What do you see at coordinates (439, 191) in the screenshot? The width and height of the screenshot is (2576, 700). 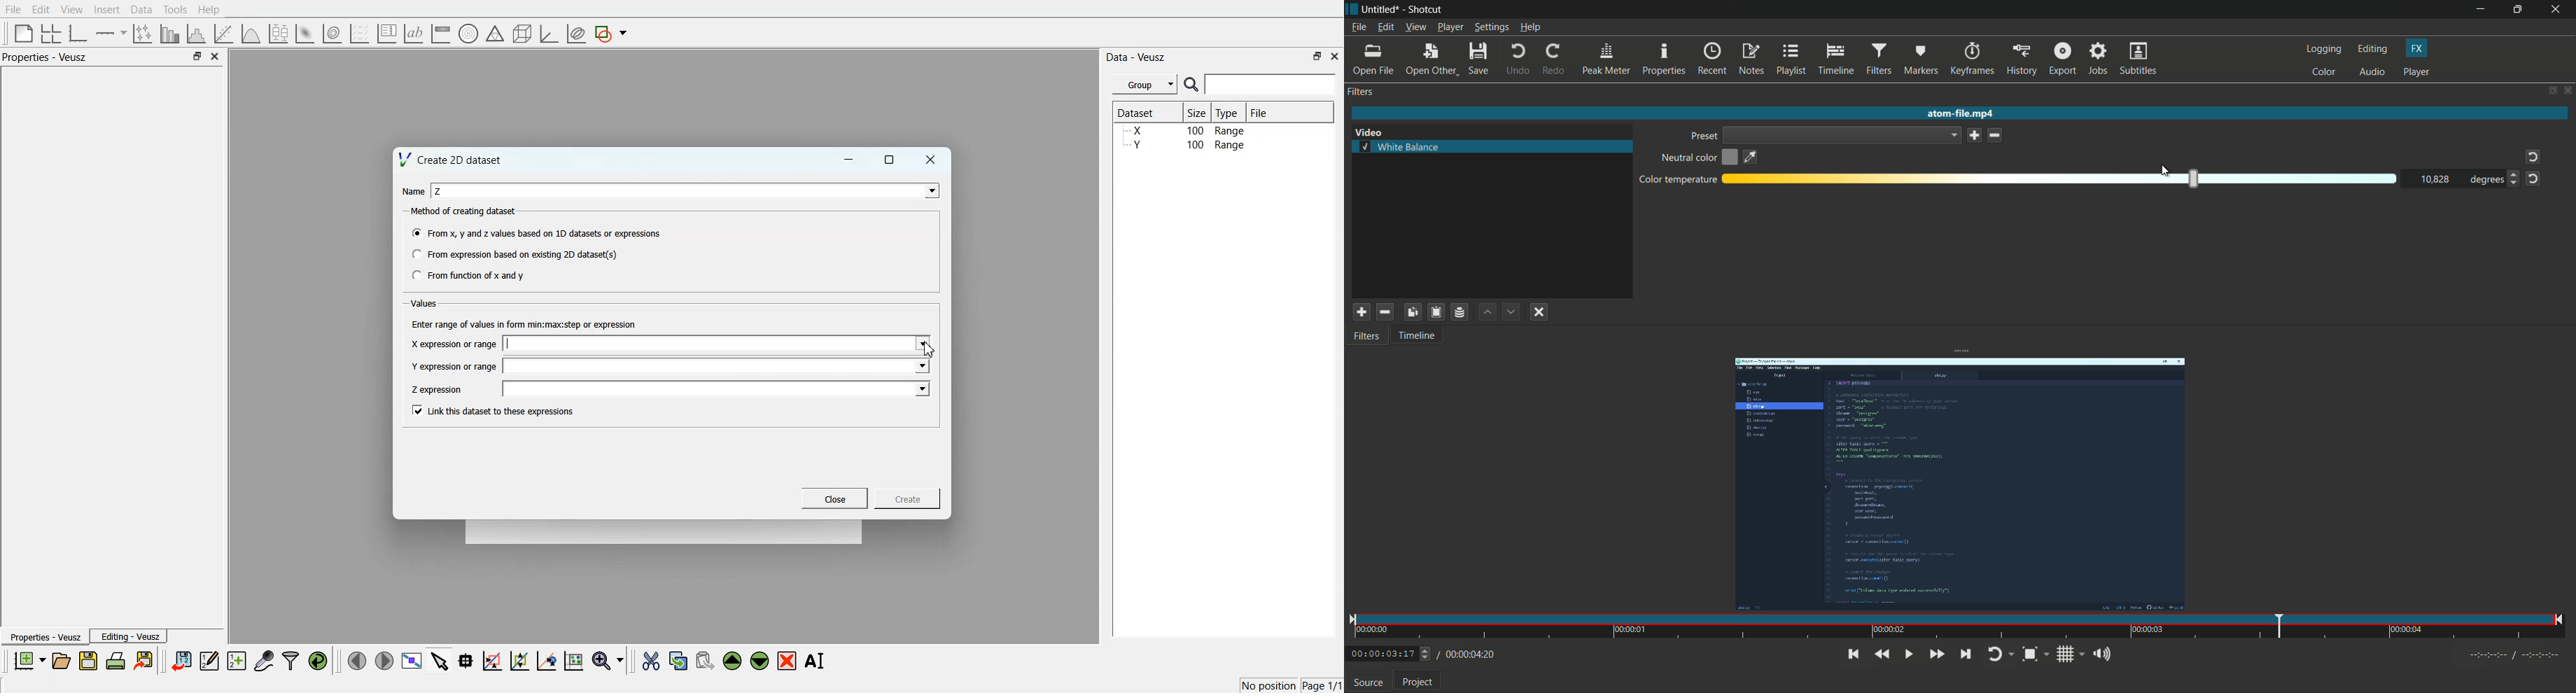 I see `Z` at bounding box center [439, 191].